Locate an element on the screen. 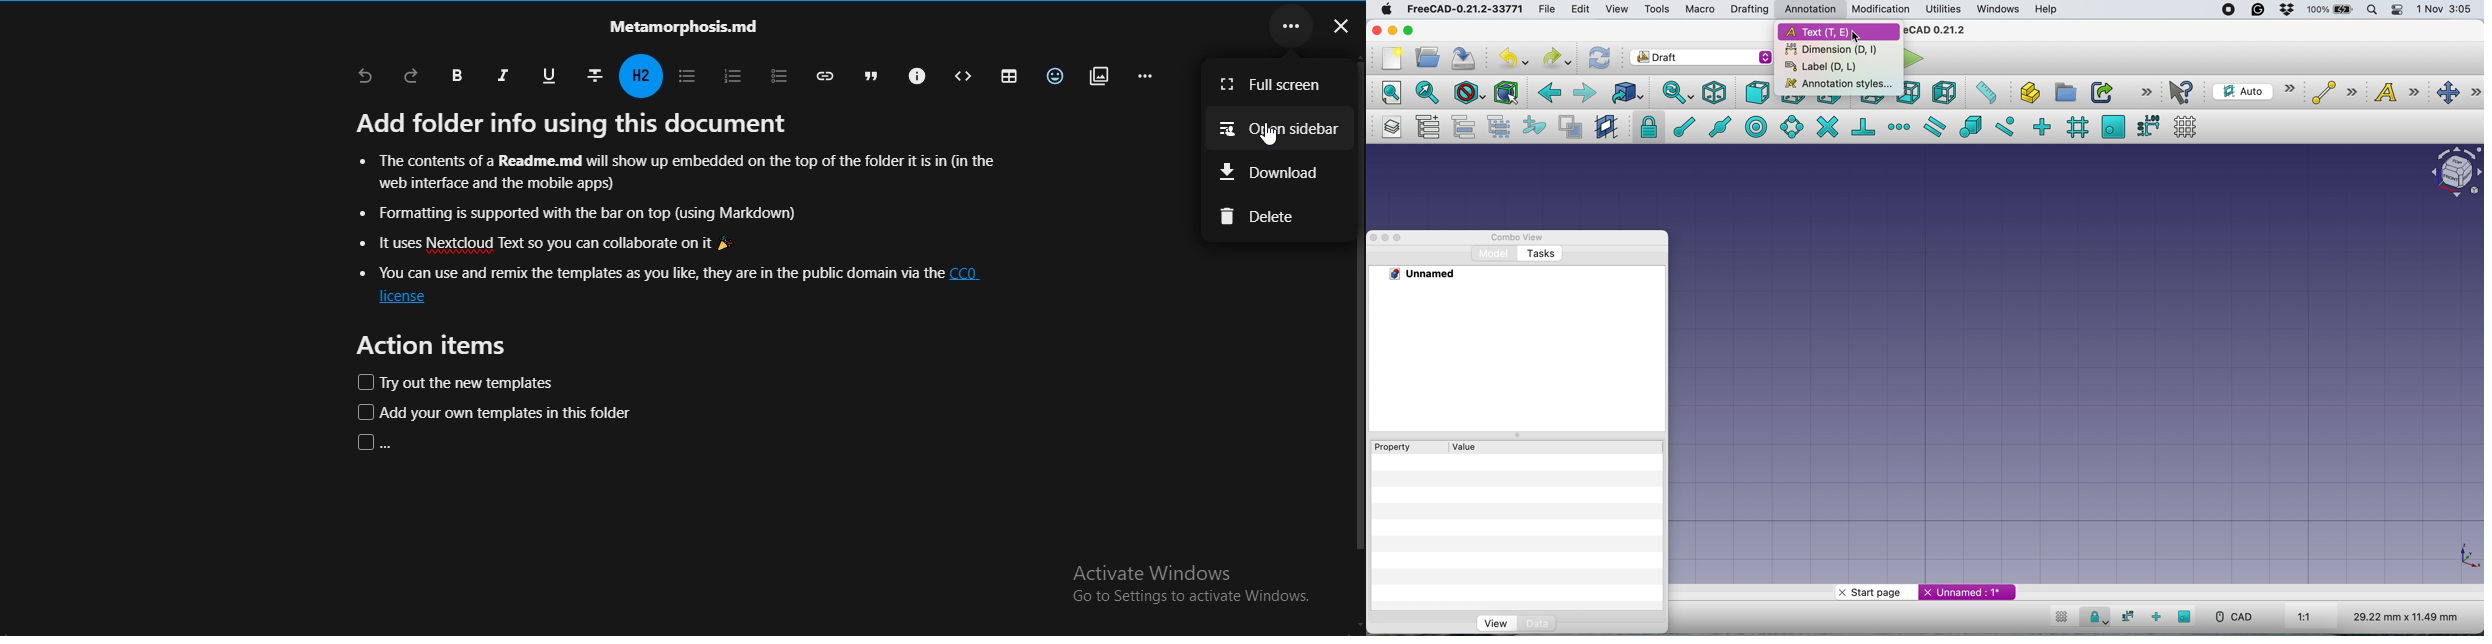  unordered list is located at coordinates (688, 75).